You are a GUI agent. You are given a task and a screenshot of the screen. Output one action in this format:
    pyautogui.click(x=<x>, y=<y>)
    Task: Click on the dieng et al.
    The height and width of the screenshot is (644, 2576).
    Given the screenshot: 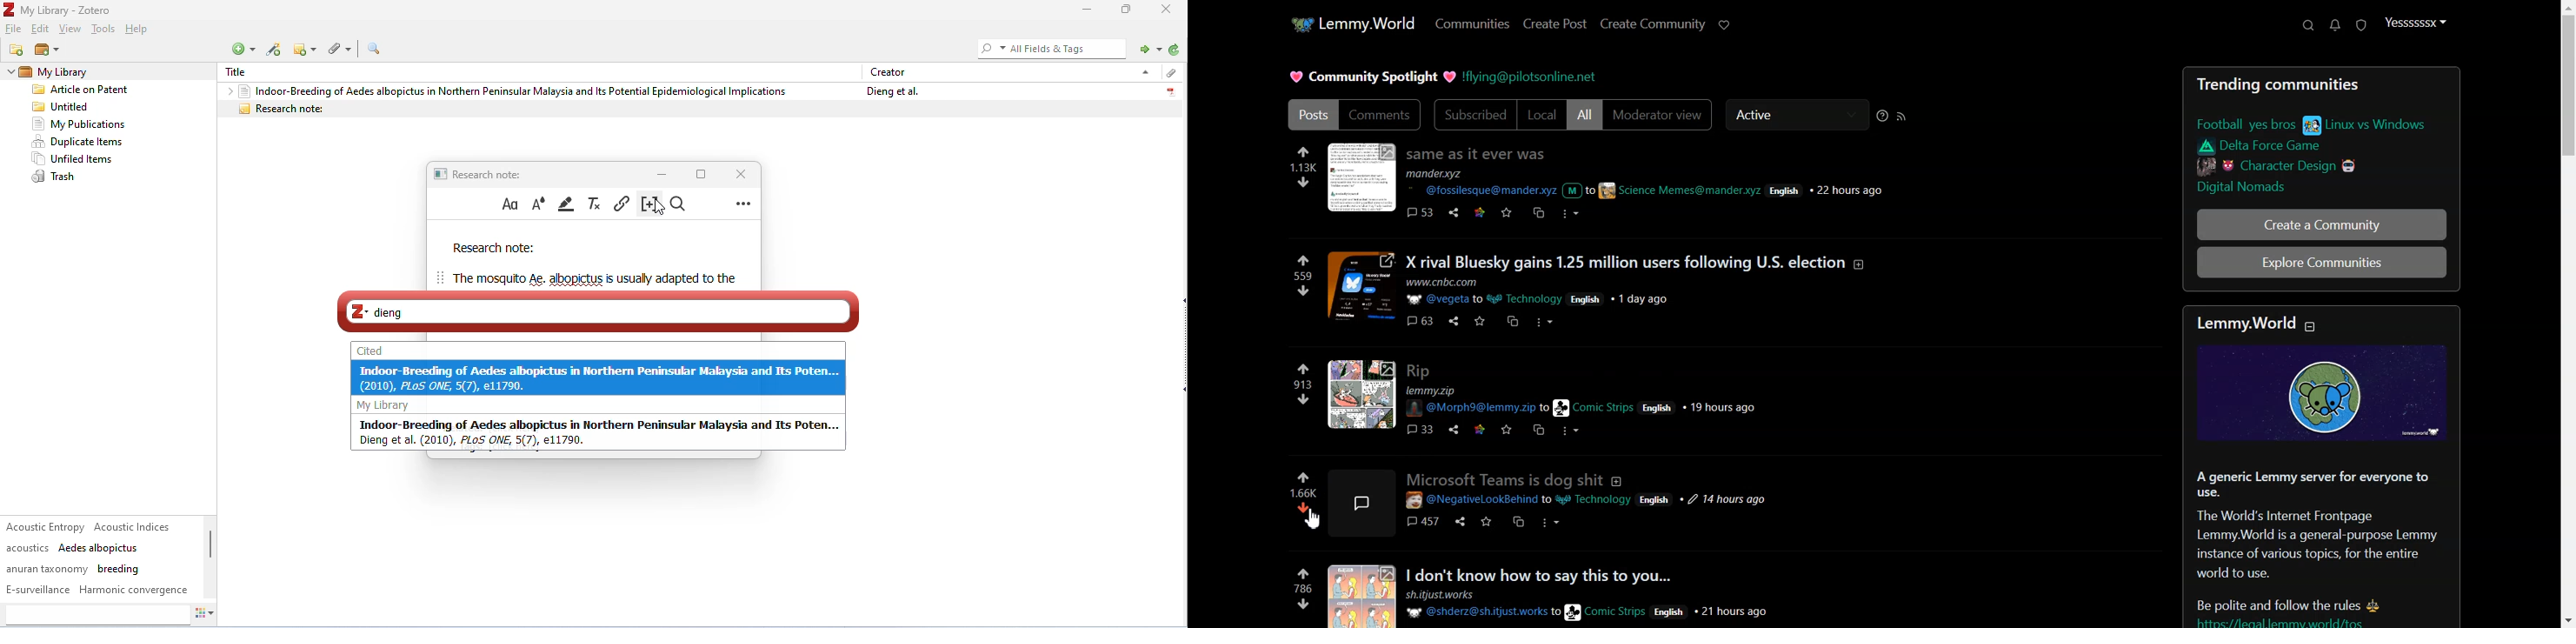 What is the action you would take?
    pyautogui.click(x=890, y=91)
    